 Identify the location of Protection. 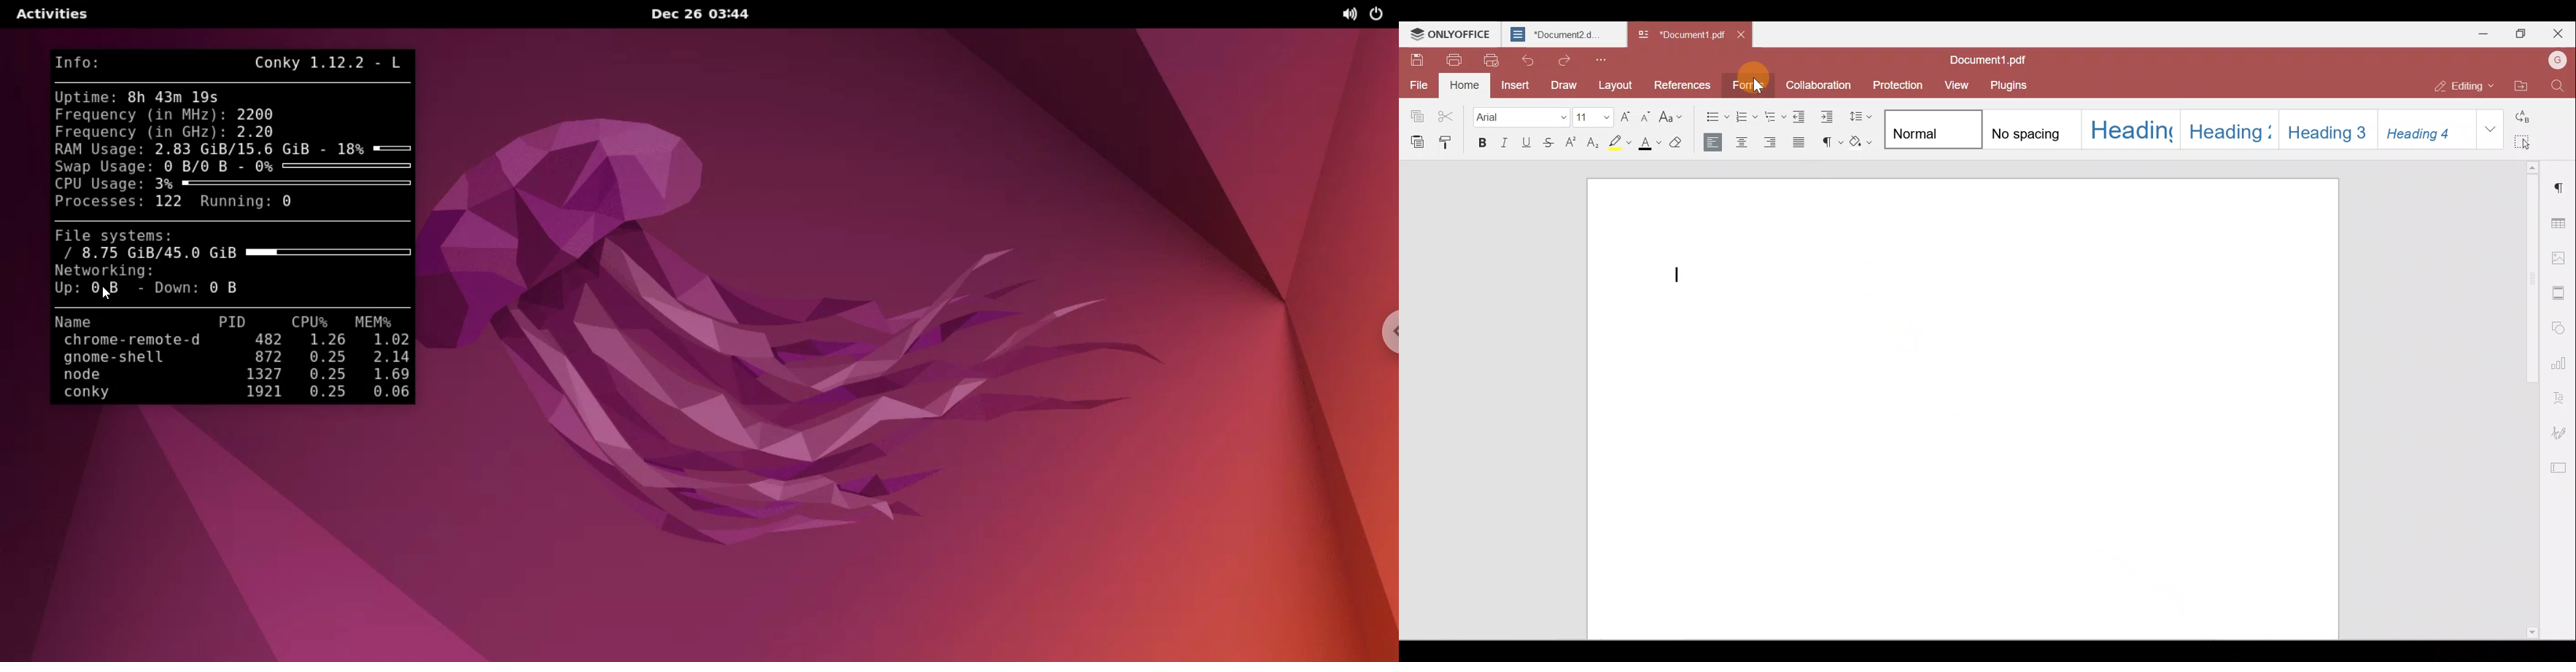
(1902, 84).